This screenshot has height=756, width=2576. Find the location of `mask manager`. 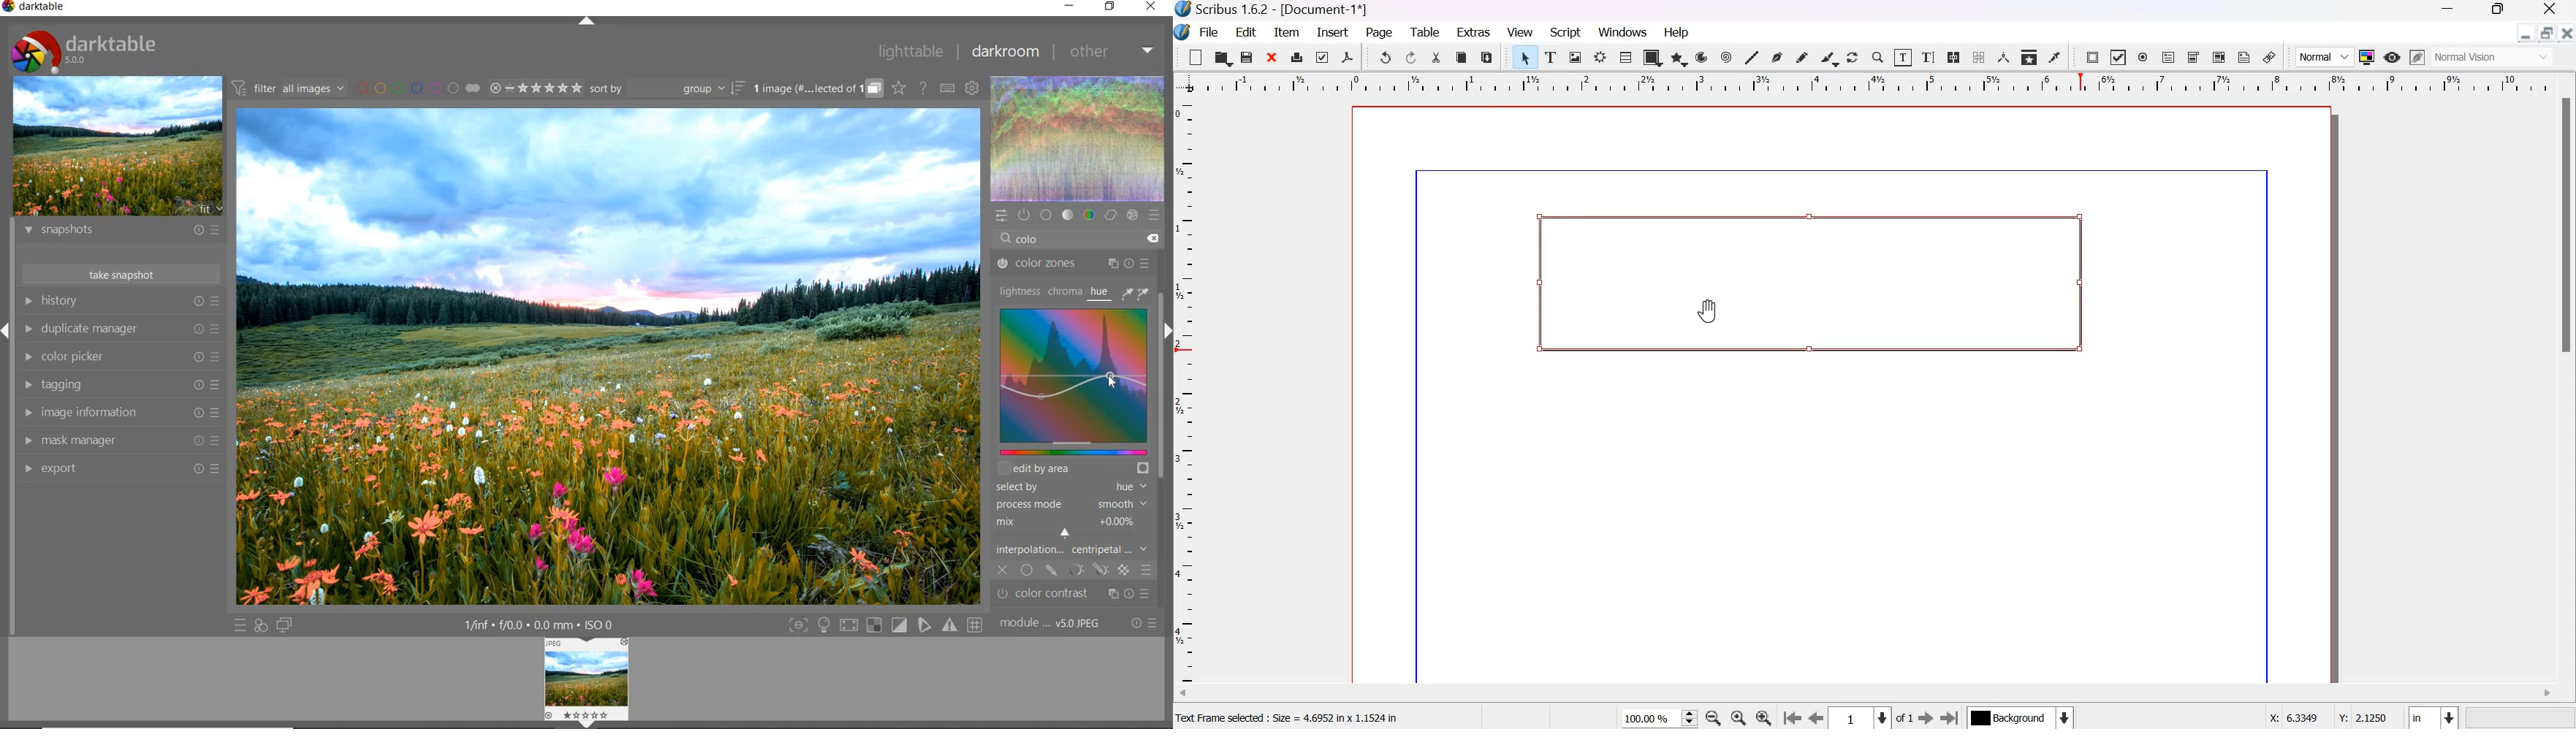

mask manager is located at coordinates (120, 439).